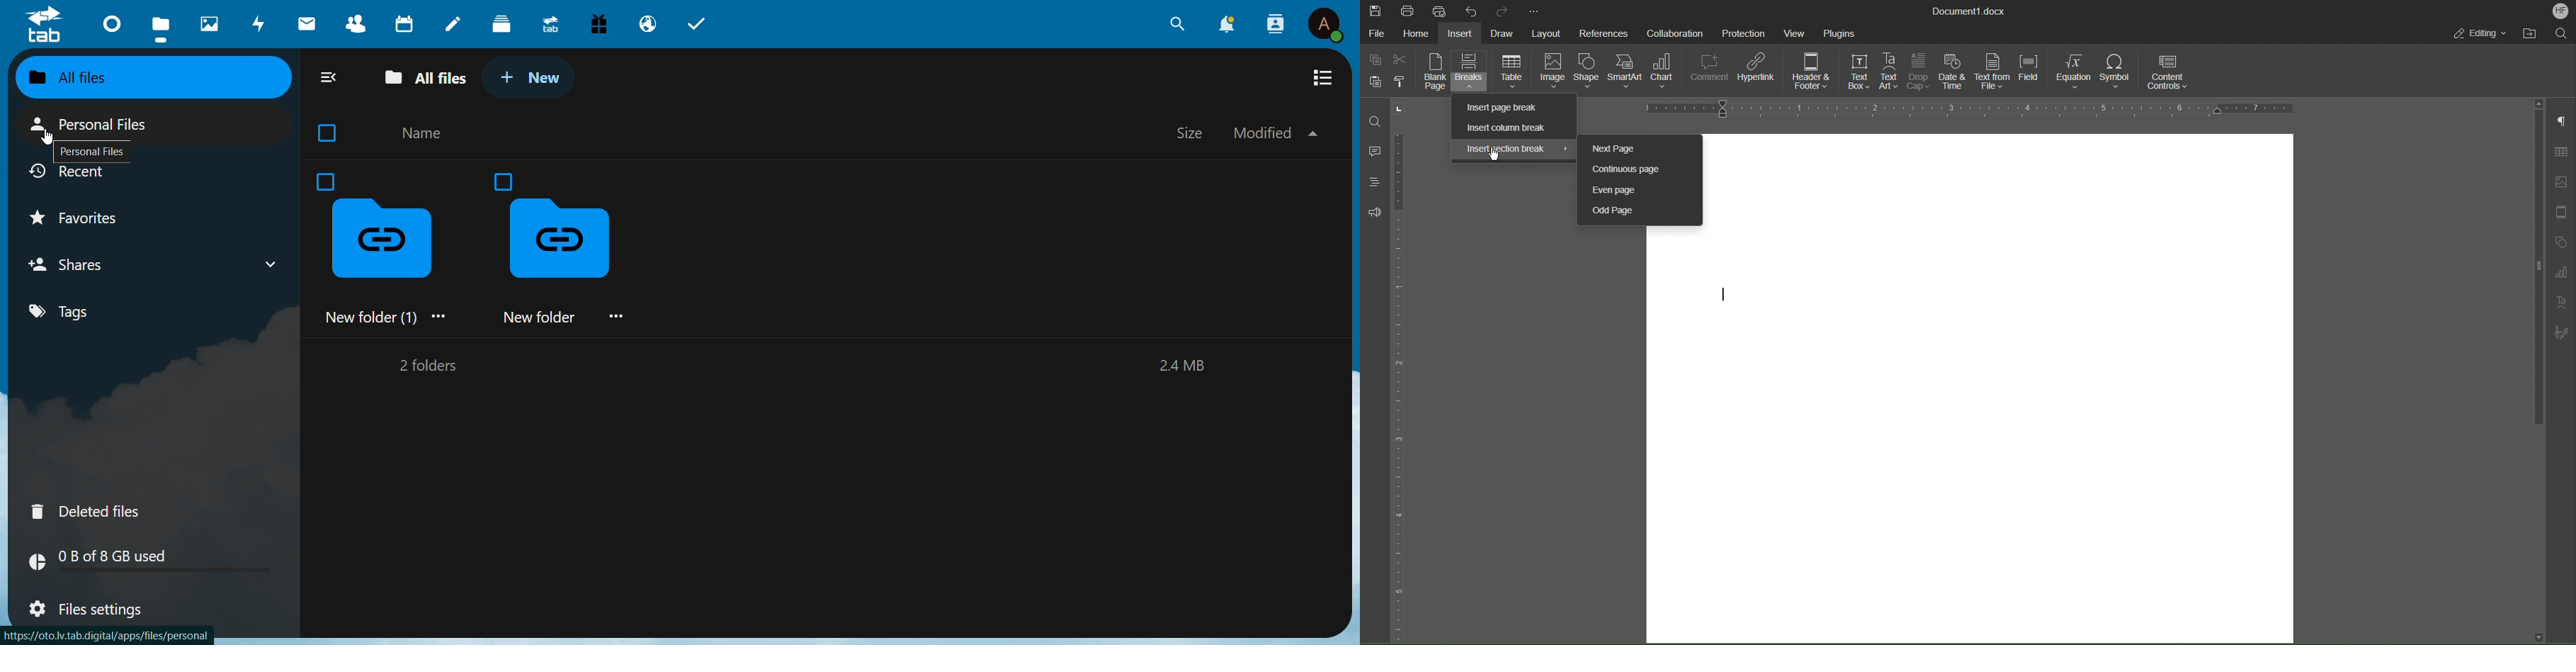  I want to click on new folder, so click(573, 251).